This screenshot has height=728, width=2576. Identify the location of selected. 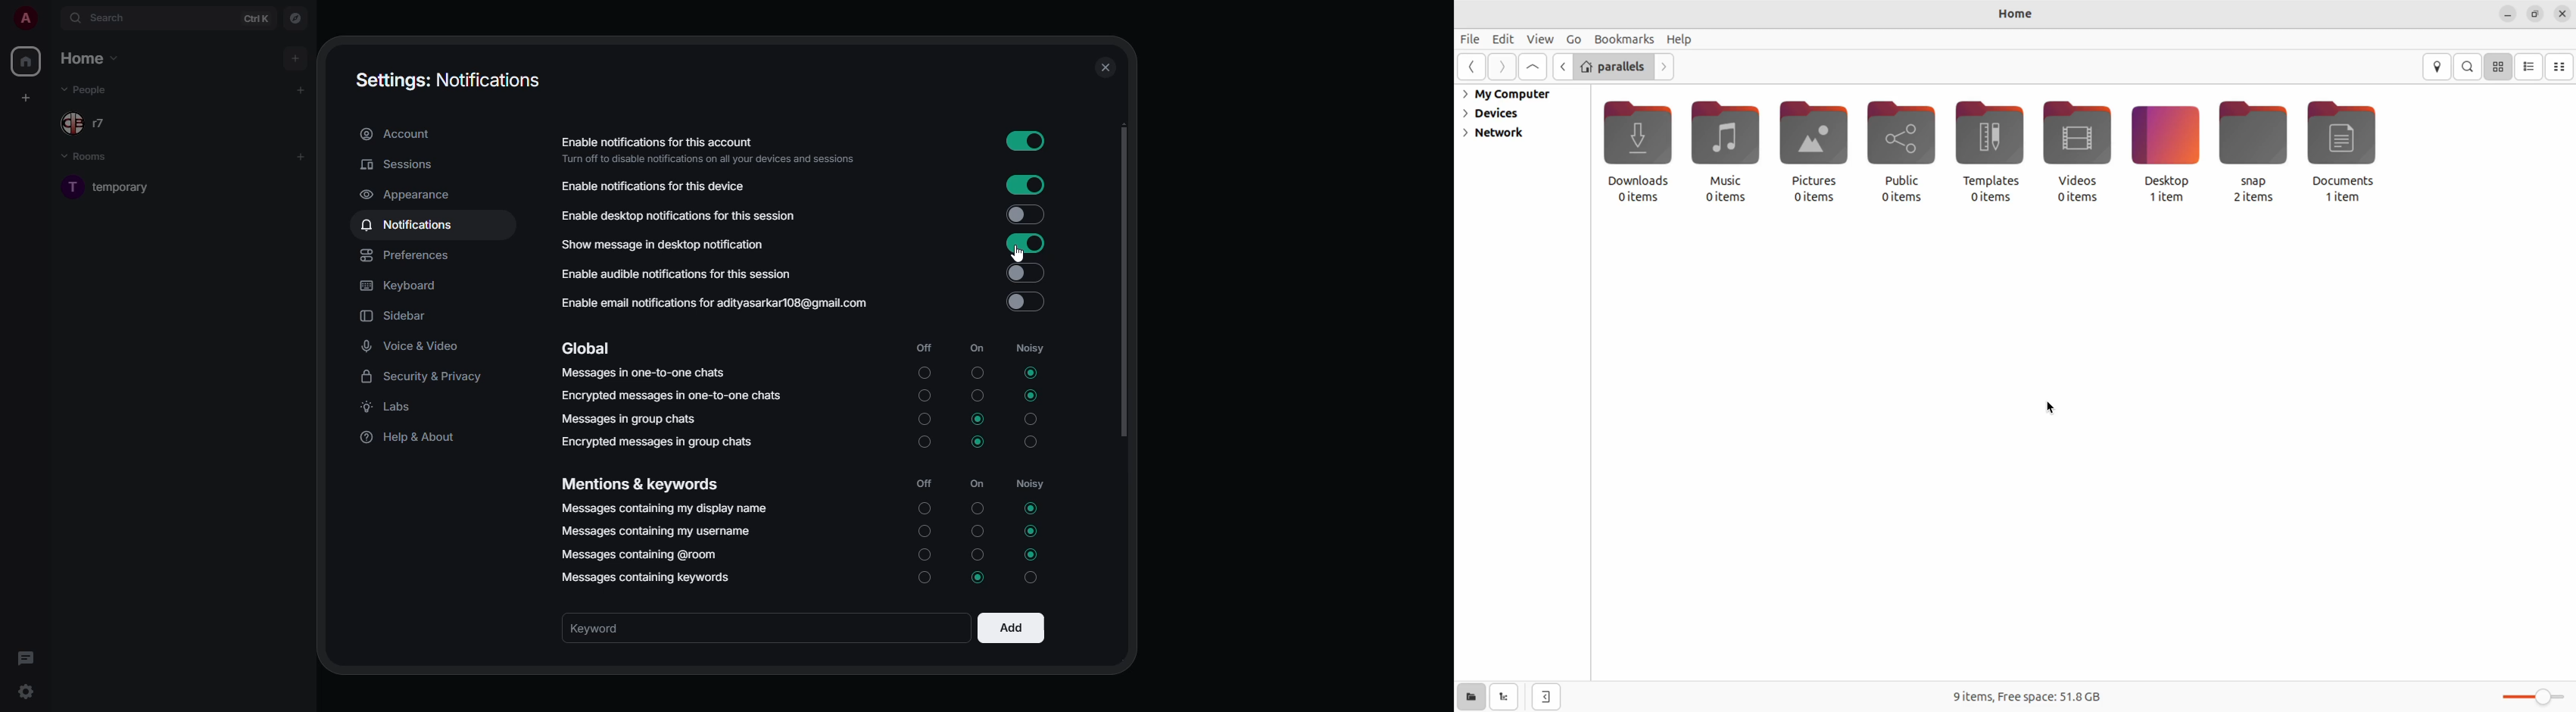
(1029, 508).